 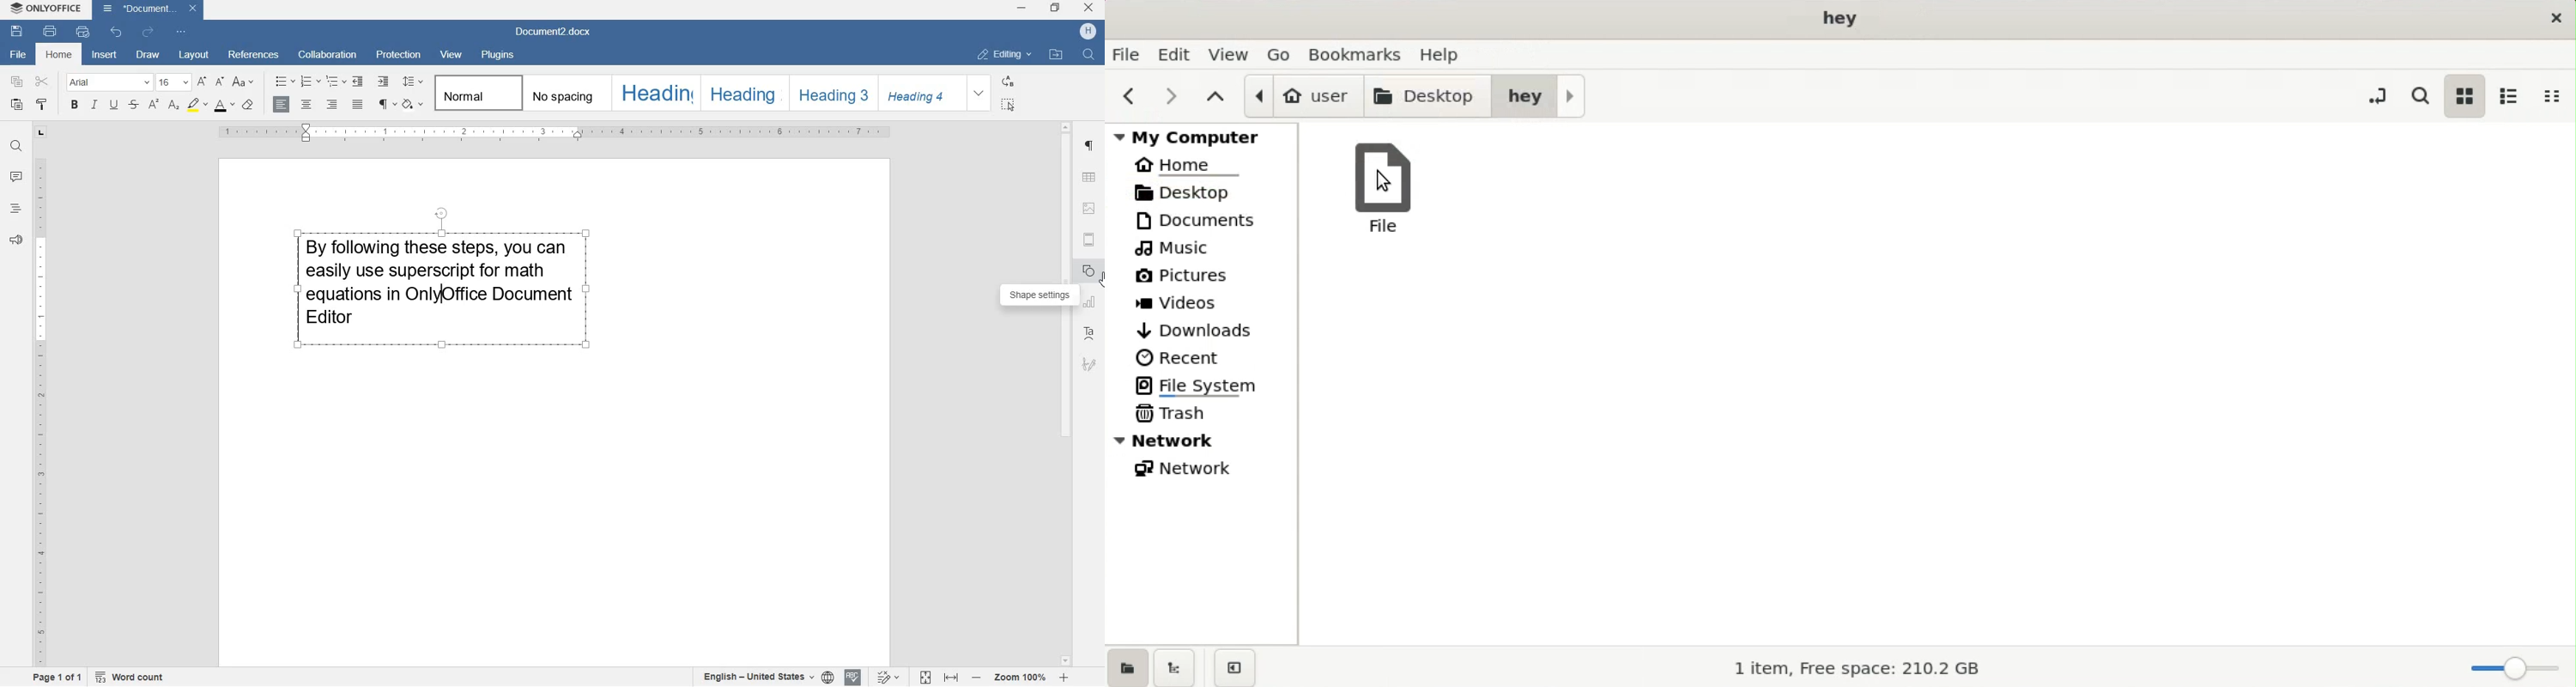 What do you see at coordinates (248, 105) in the screenshot?
I see `clear style` at bounding box center [248, 105].